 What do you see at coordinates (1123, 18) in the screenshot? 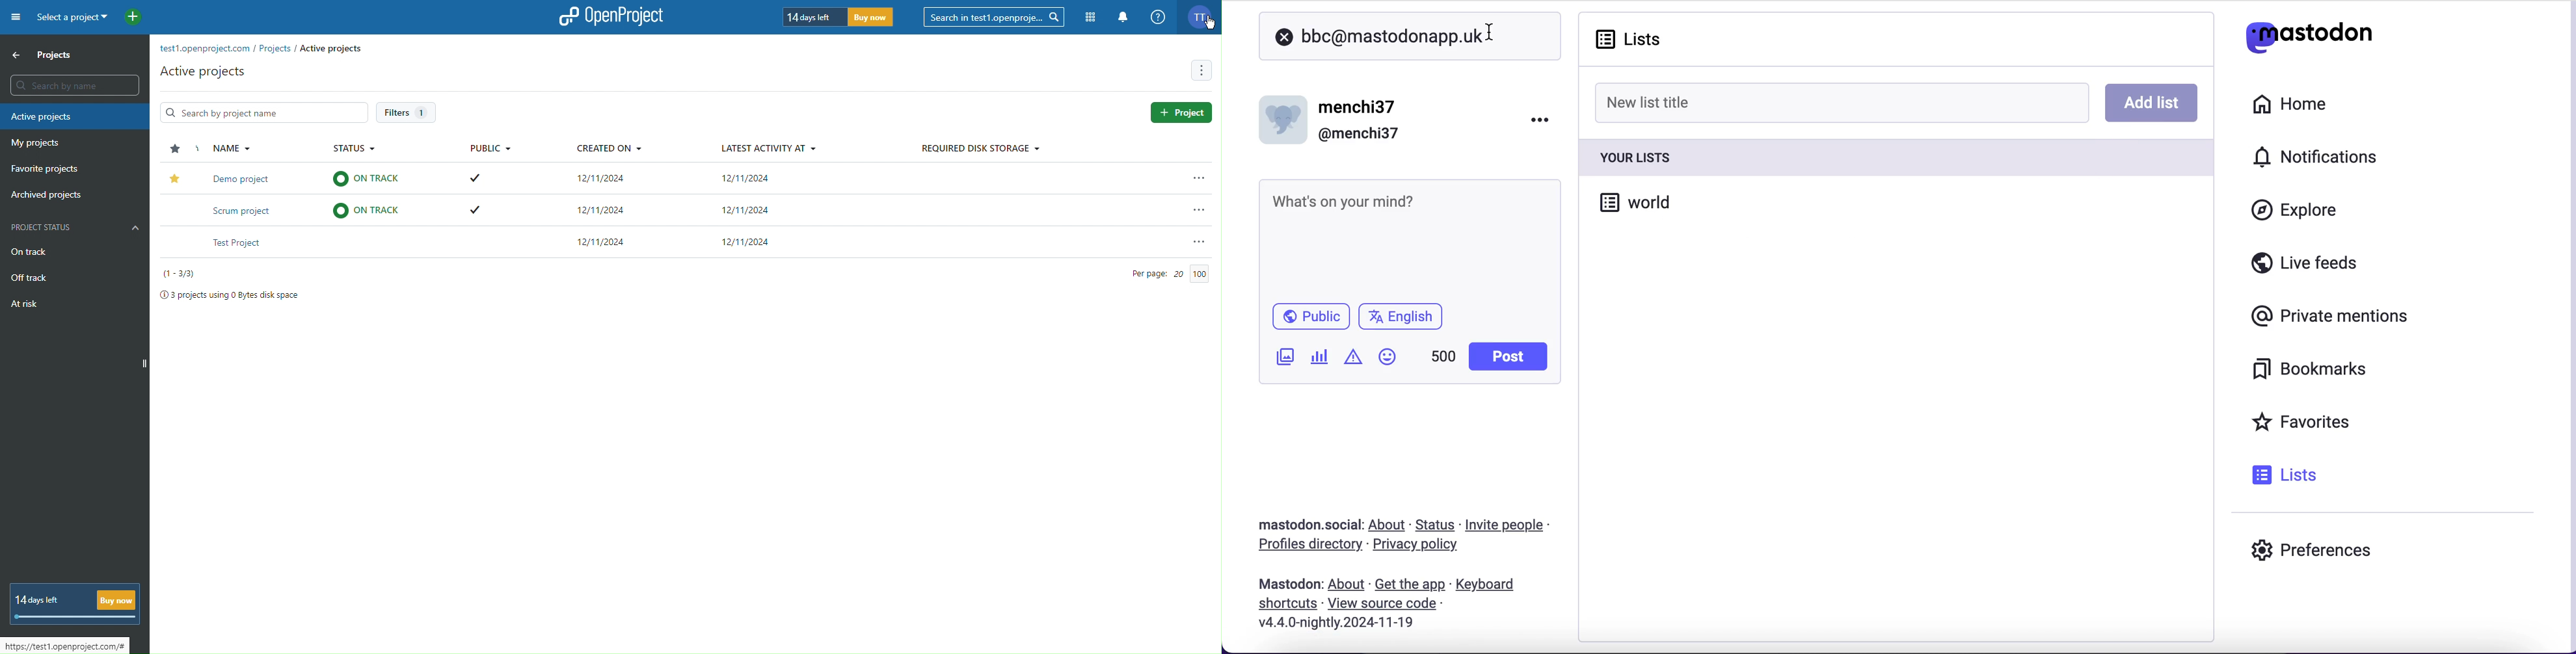
I see `Notifications` at bounding box center [1123, 18].